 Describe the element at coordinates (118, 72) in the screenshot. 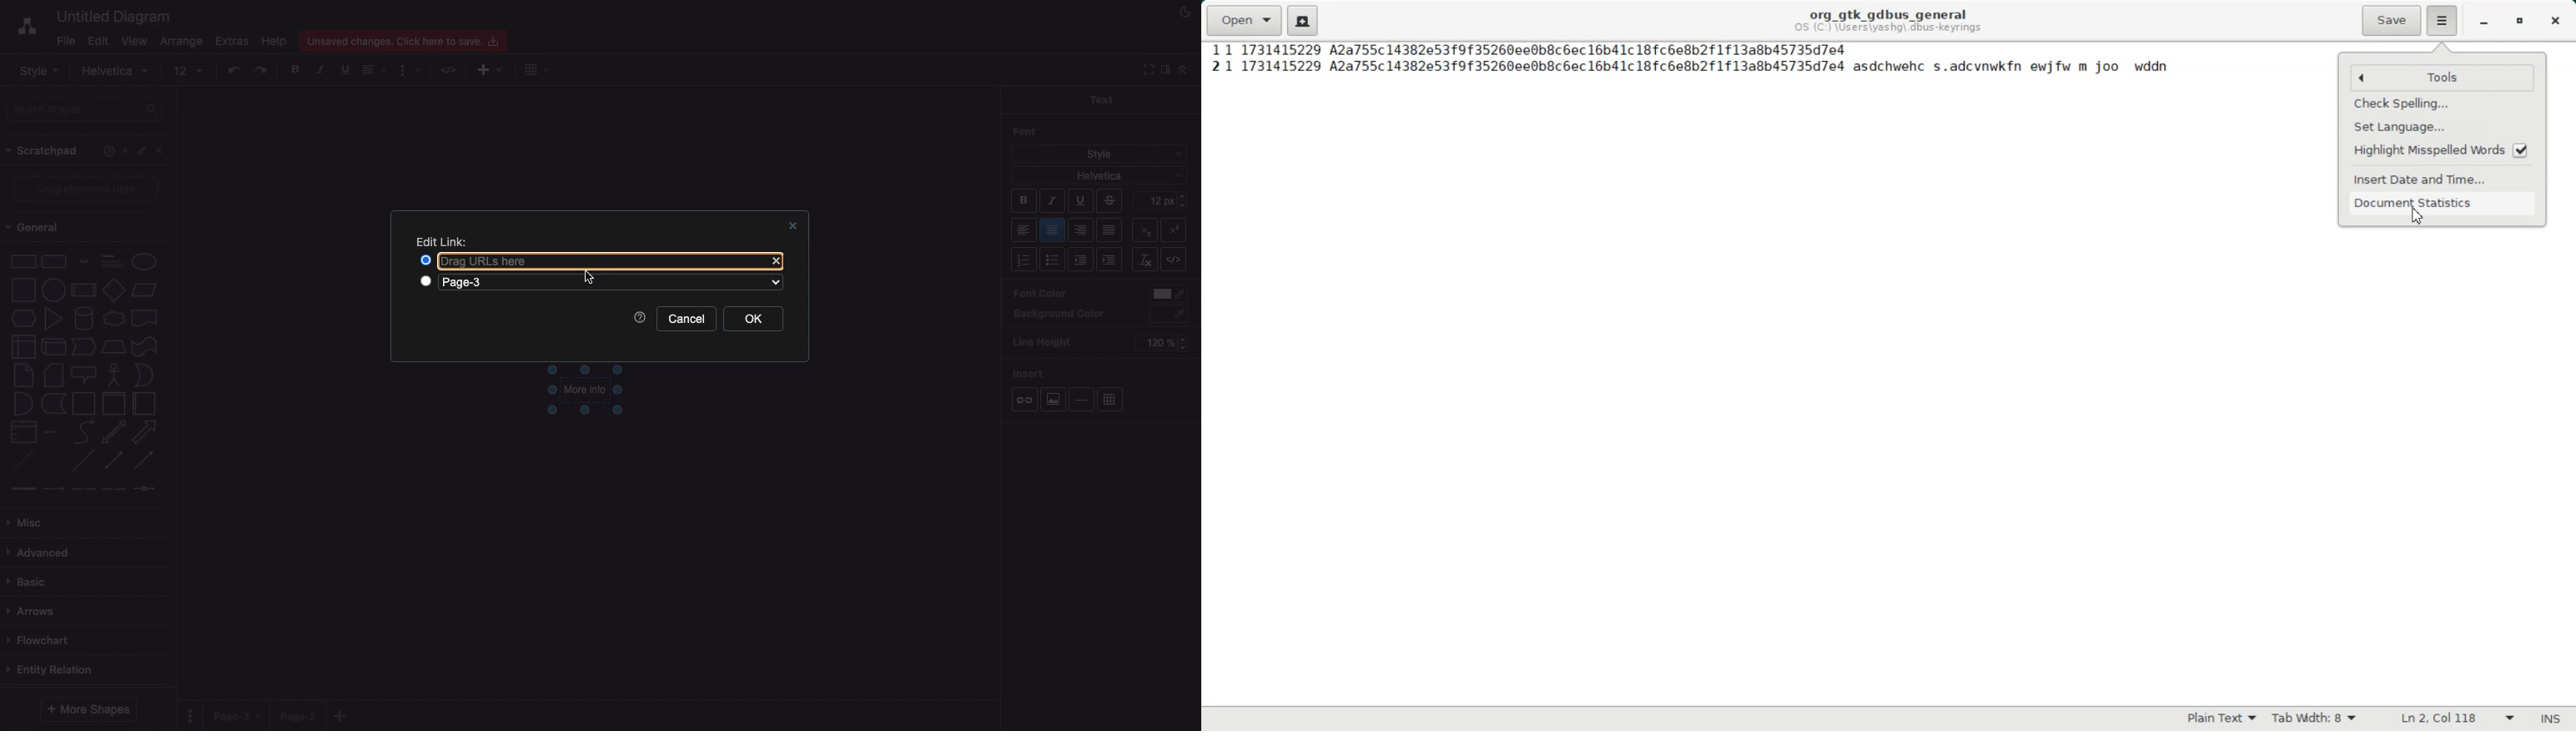

I see `Helvetica` at that location.